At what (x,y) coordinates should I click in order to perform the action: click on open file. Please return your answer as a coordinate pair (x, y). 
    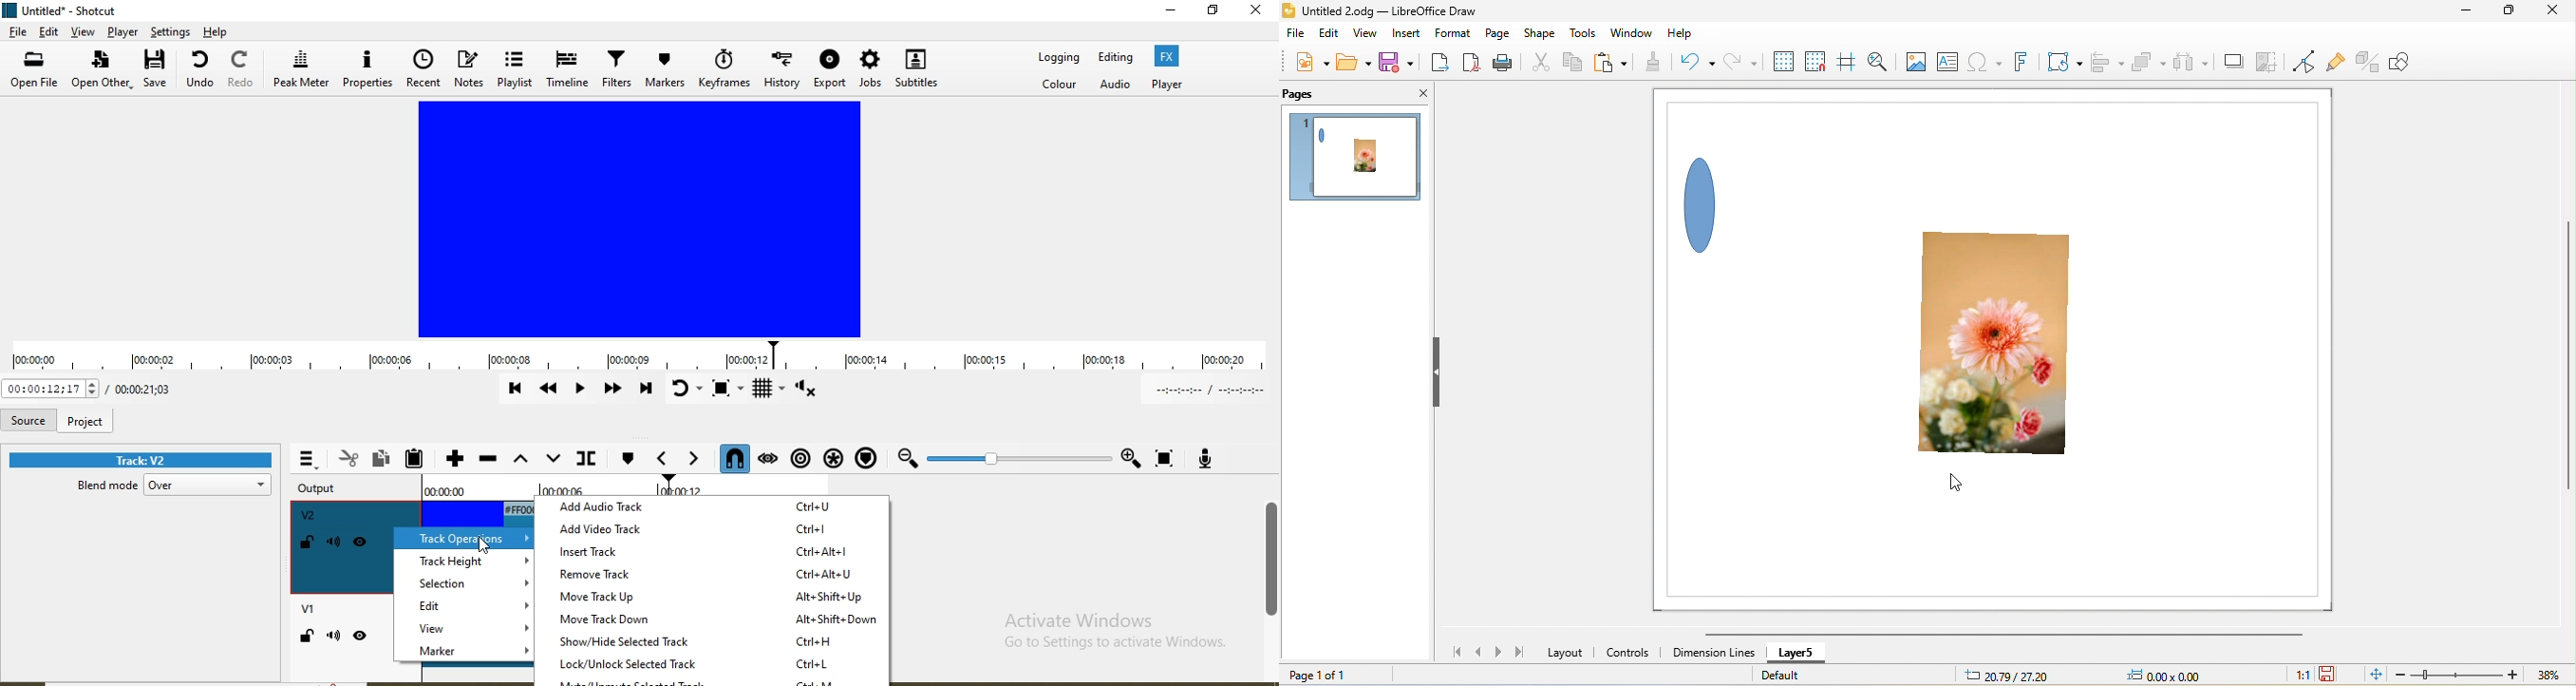
    Looking at the image, I should click on (34, 71).